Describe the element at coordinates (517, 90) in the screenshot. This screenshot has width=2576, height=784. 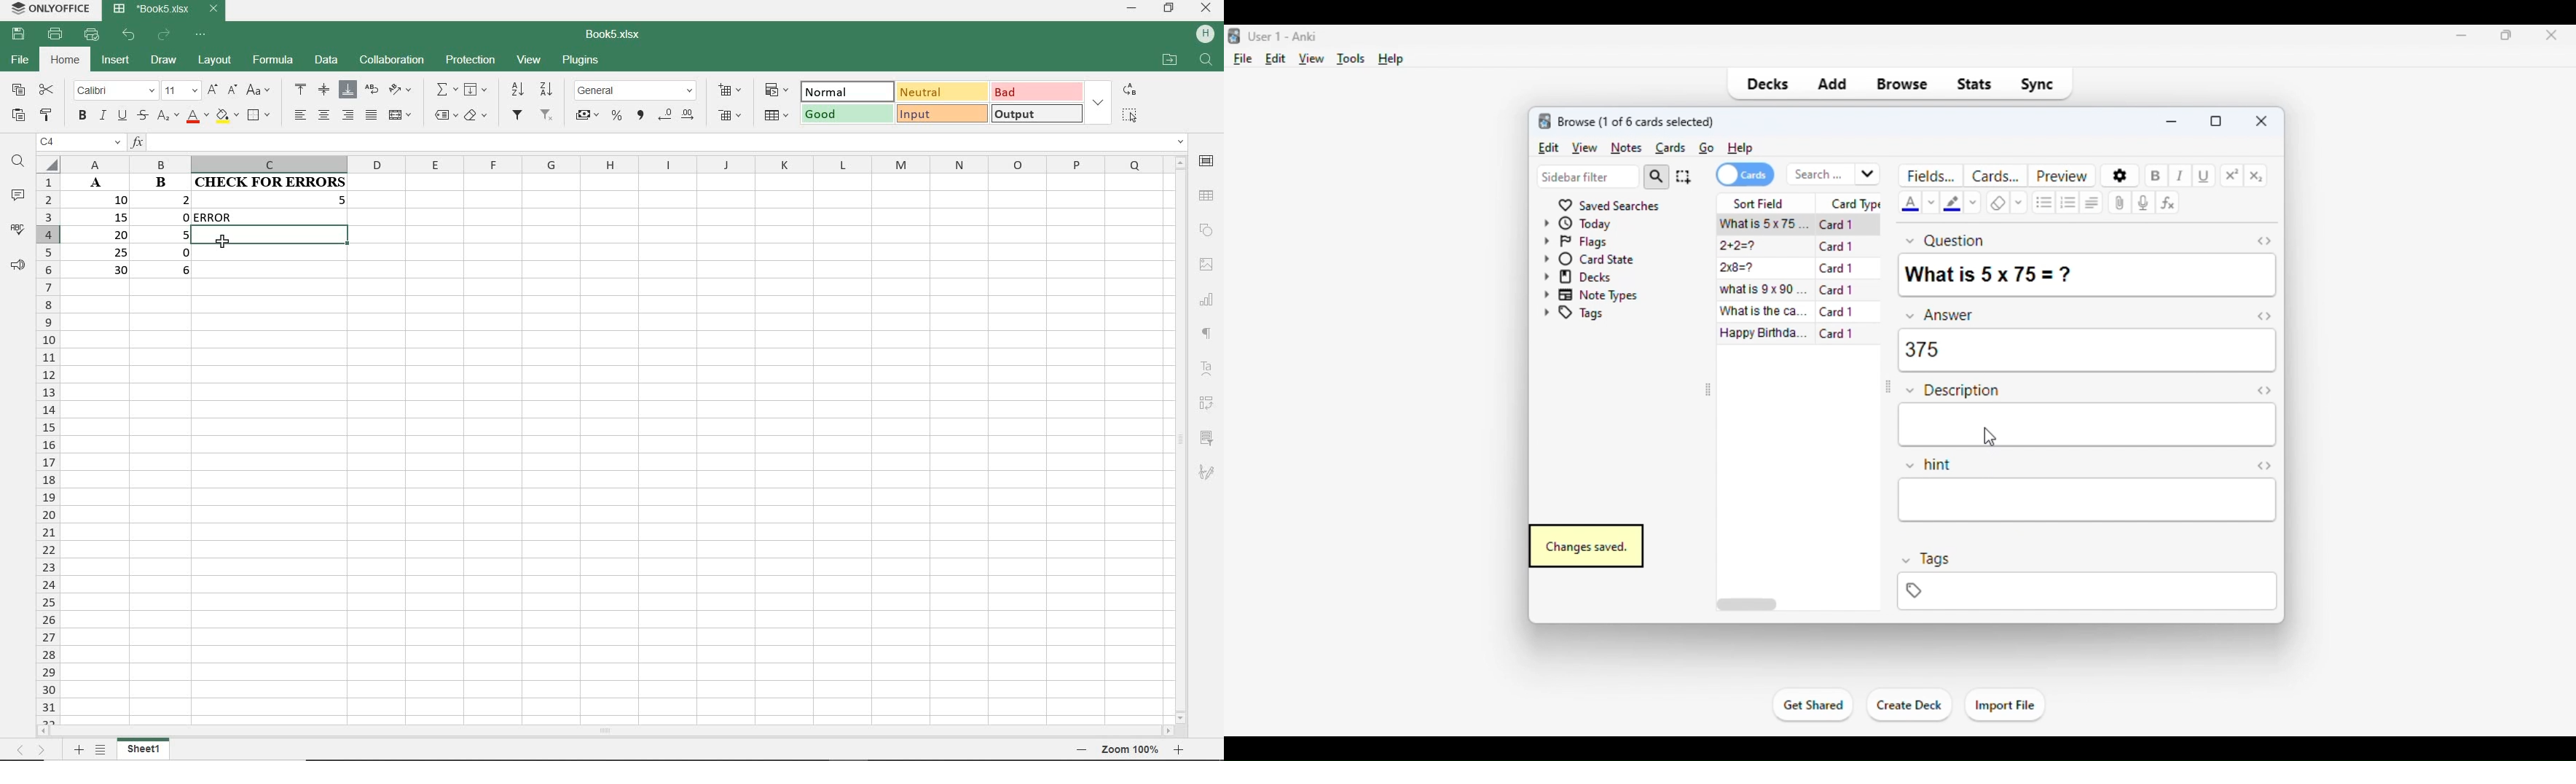
I see `SORT DESCENDING` at that location.